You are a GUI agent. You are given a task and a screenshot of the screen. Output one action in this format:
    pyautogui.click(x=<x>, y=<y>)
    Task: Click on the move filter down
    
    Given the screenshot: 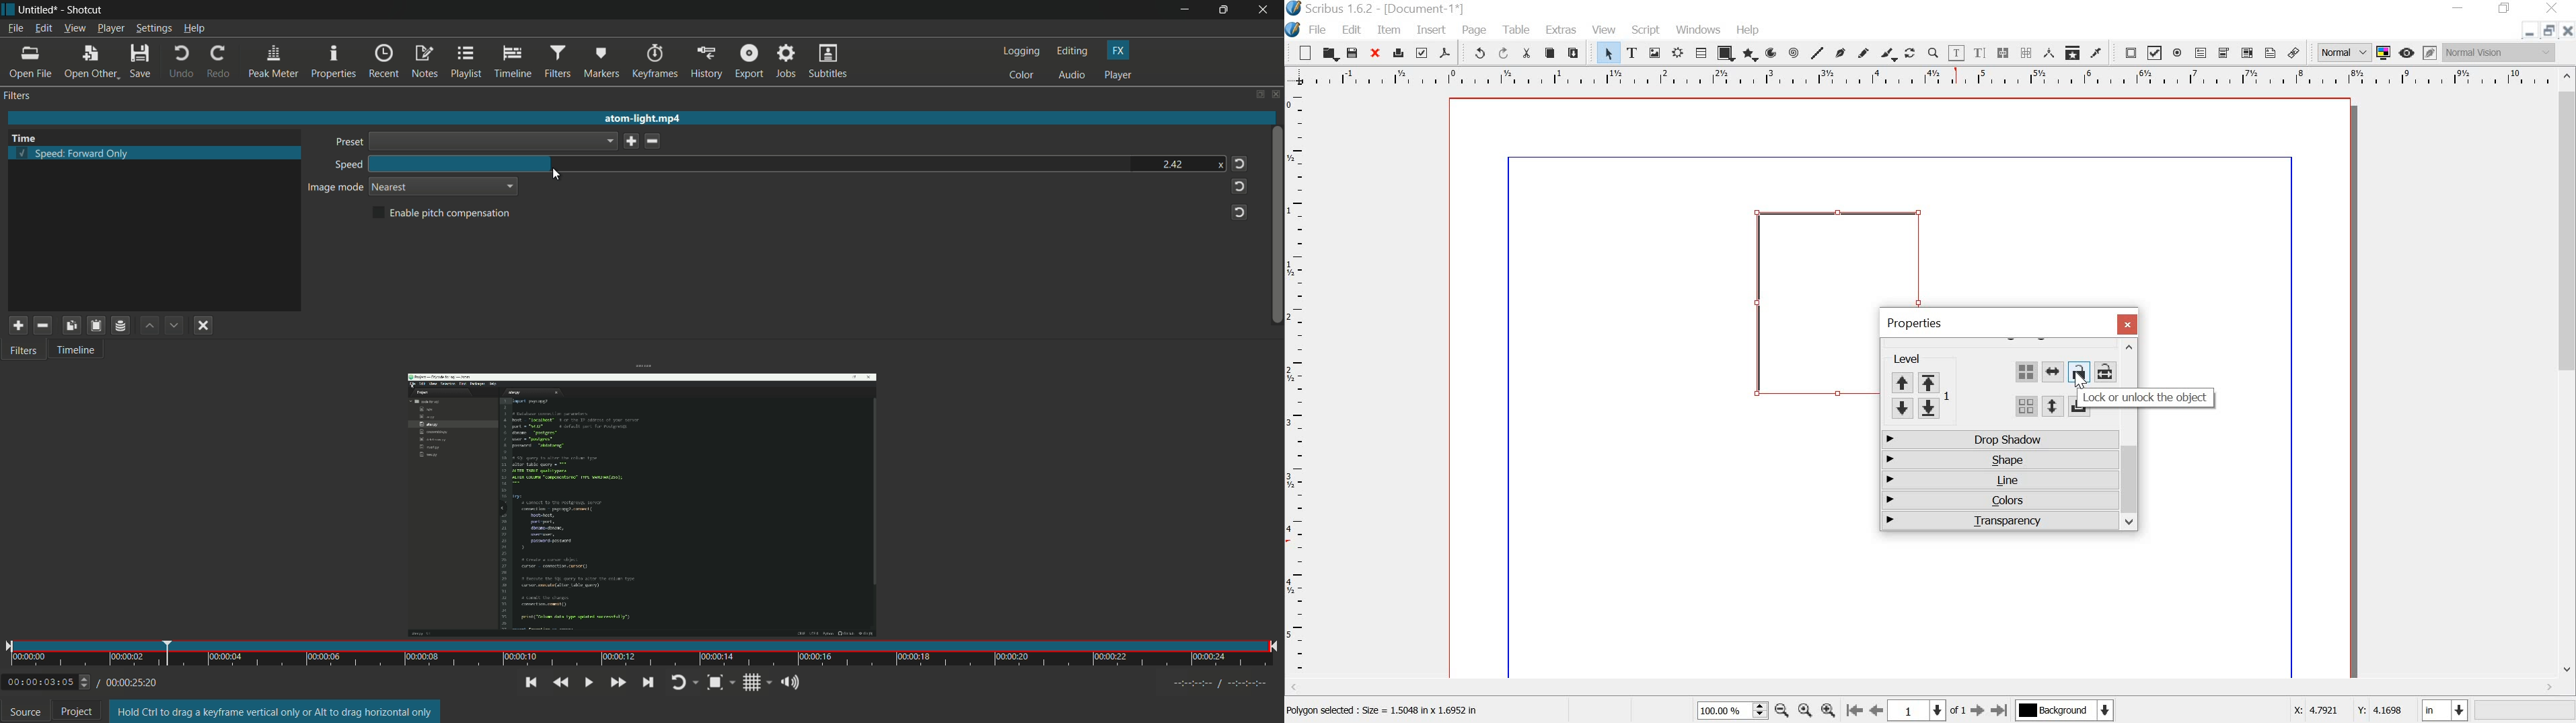 What is the action you would take?
    pyautogui.click(x=175, y=325)
    